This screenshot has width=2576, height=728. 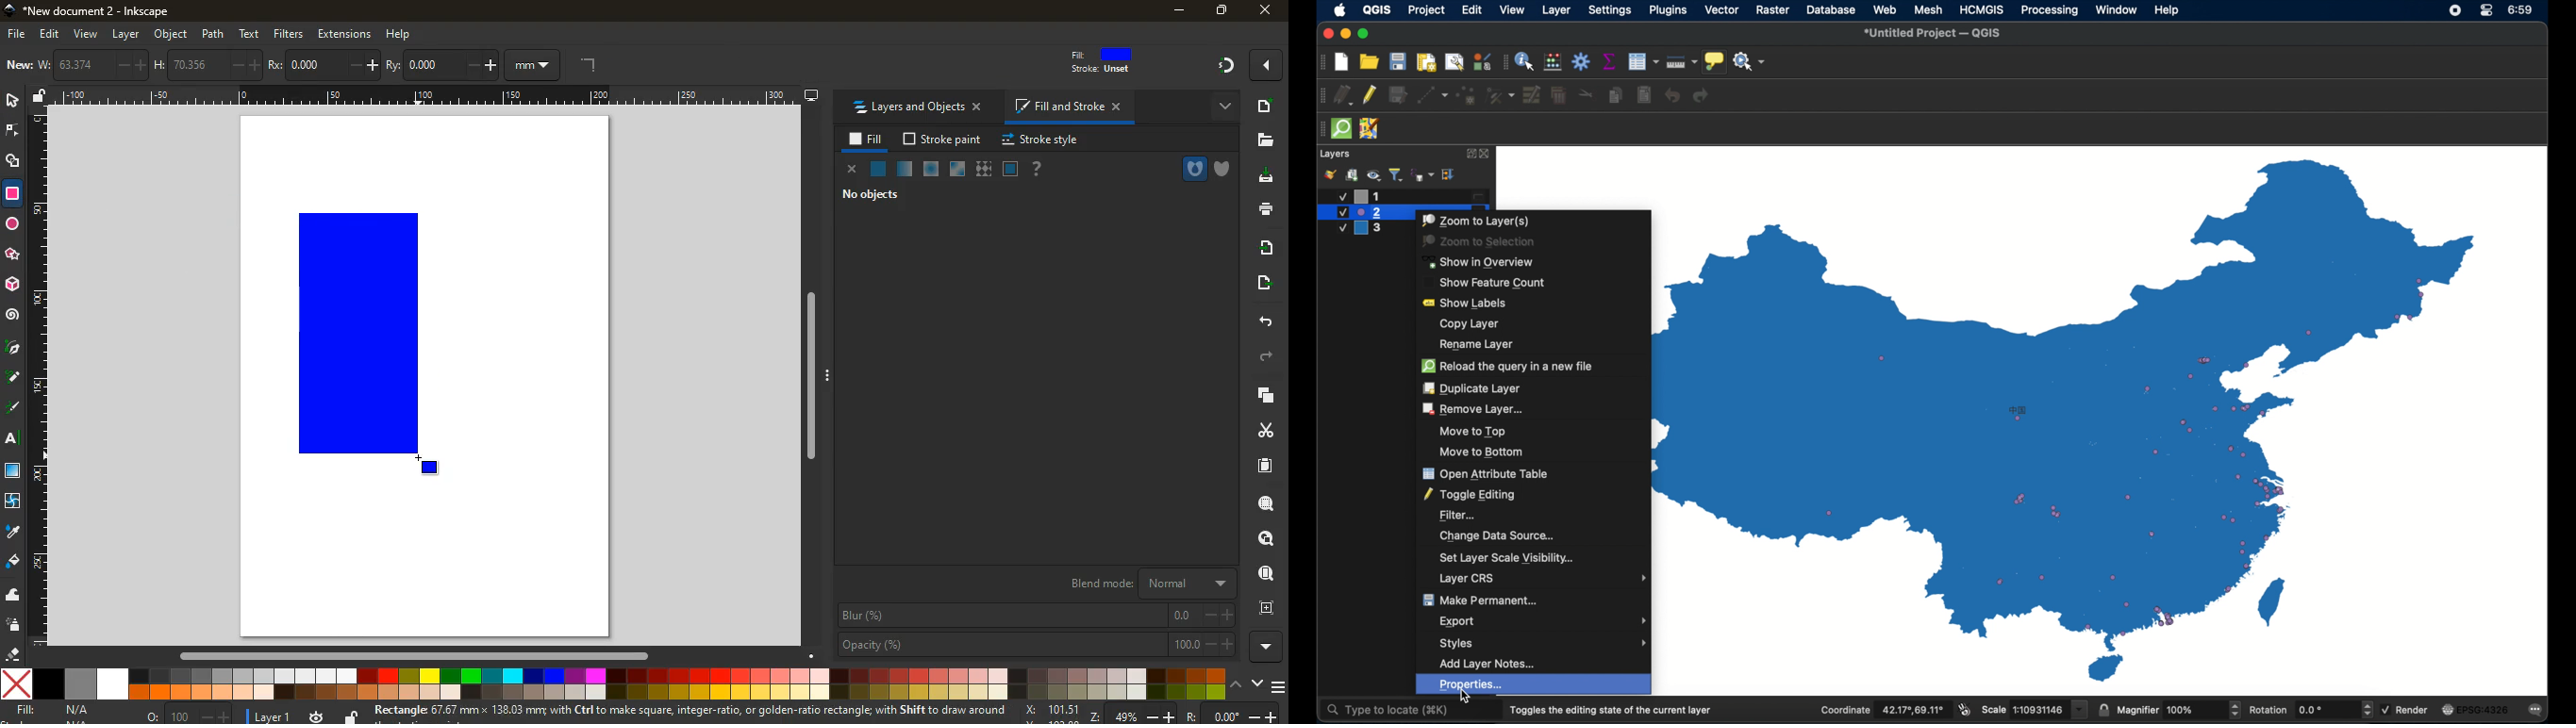 I want to click on more, so click(x=1269, y=645).